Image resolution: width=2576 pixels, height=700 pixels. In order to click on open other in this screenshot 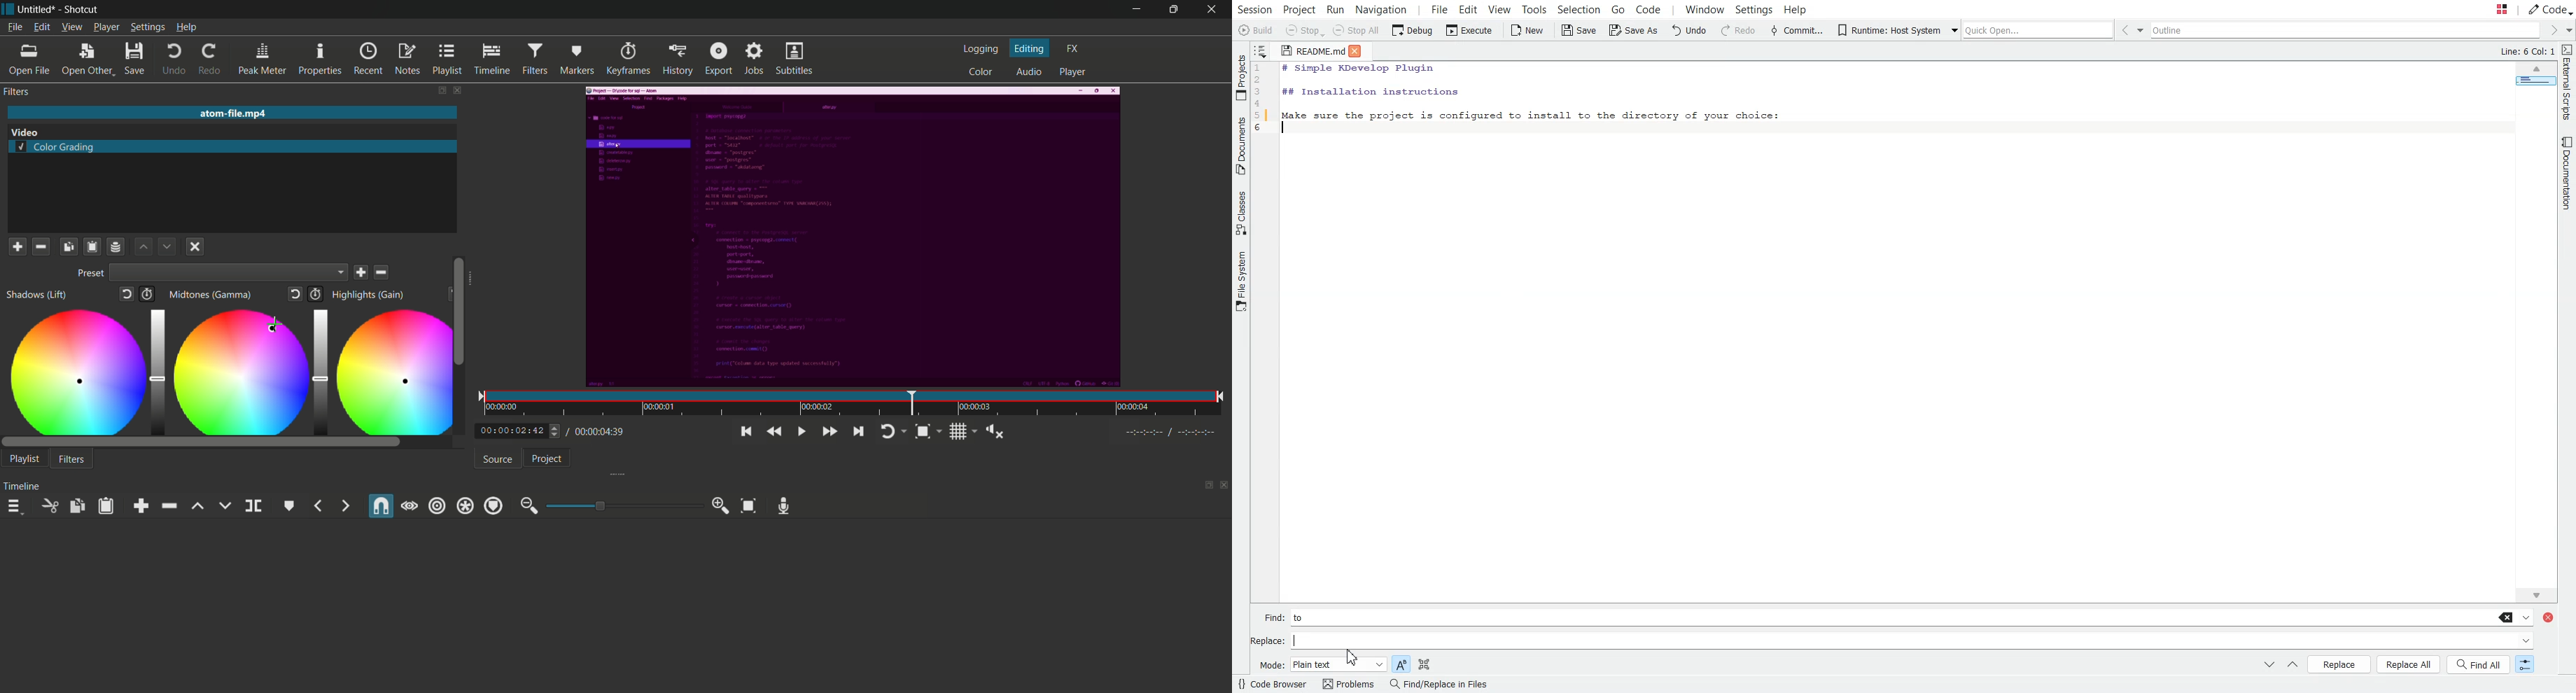, I will do `click(87, 61)`.